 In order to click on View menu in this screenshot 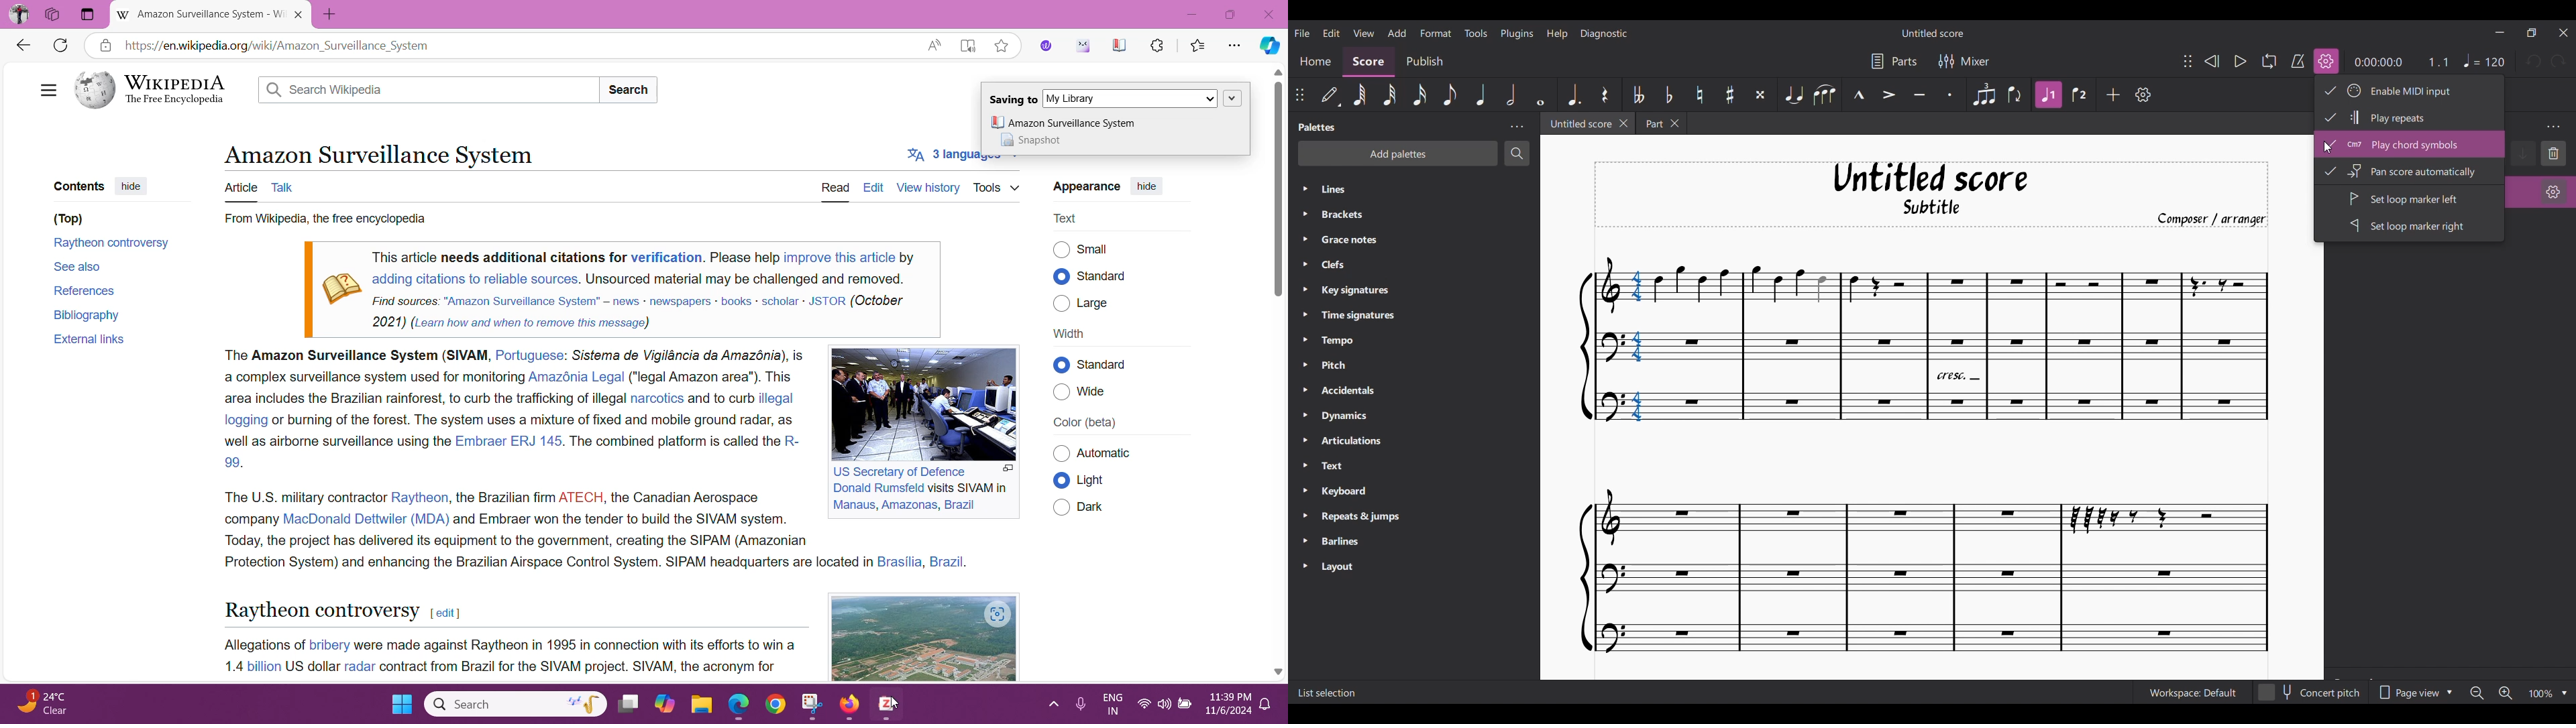, I will do `click(1363, 32)`.